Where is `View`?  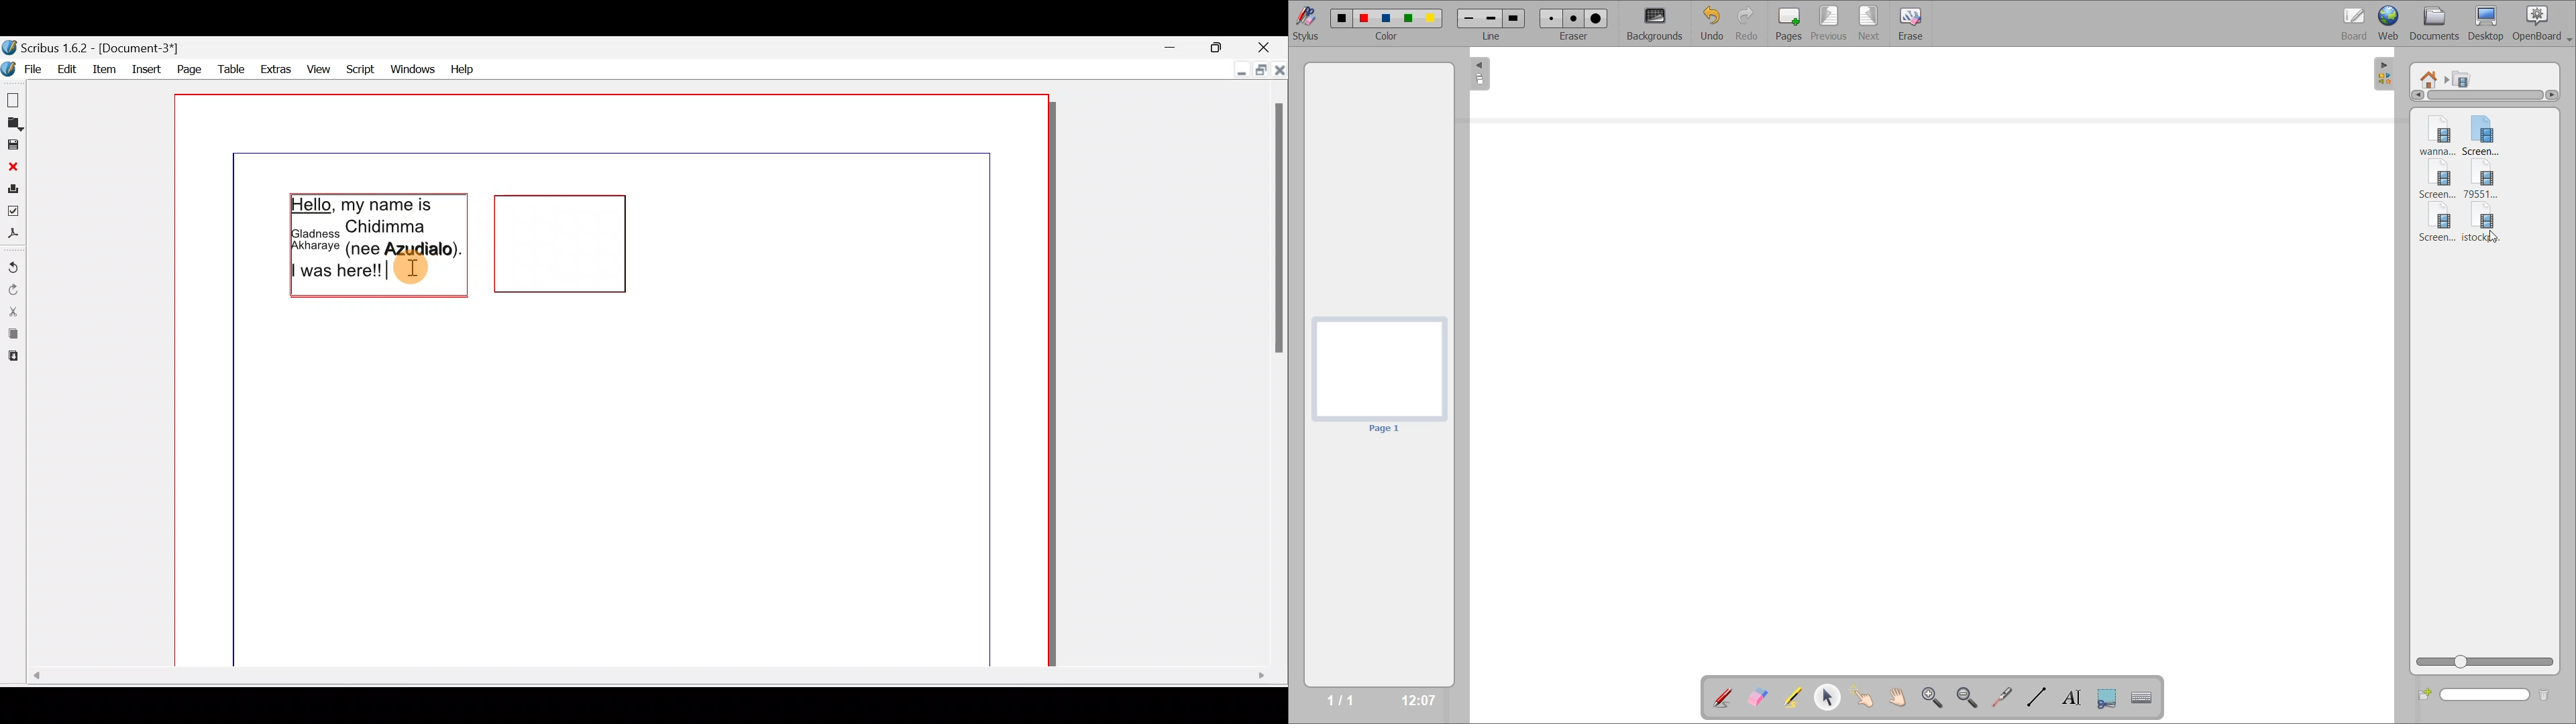 View is located at coordinates (320, 67).